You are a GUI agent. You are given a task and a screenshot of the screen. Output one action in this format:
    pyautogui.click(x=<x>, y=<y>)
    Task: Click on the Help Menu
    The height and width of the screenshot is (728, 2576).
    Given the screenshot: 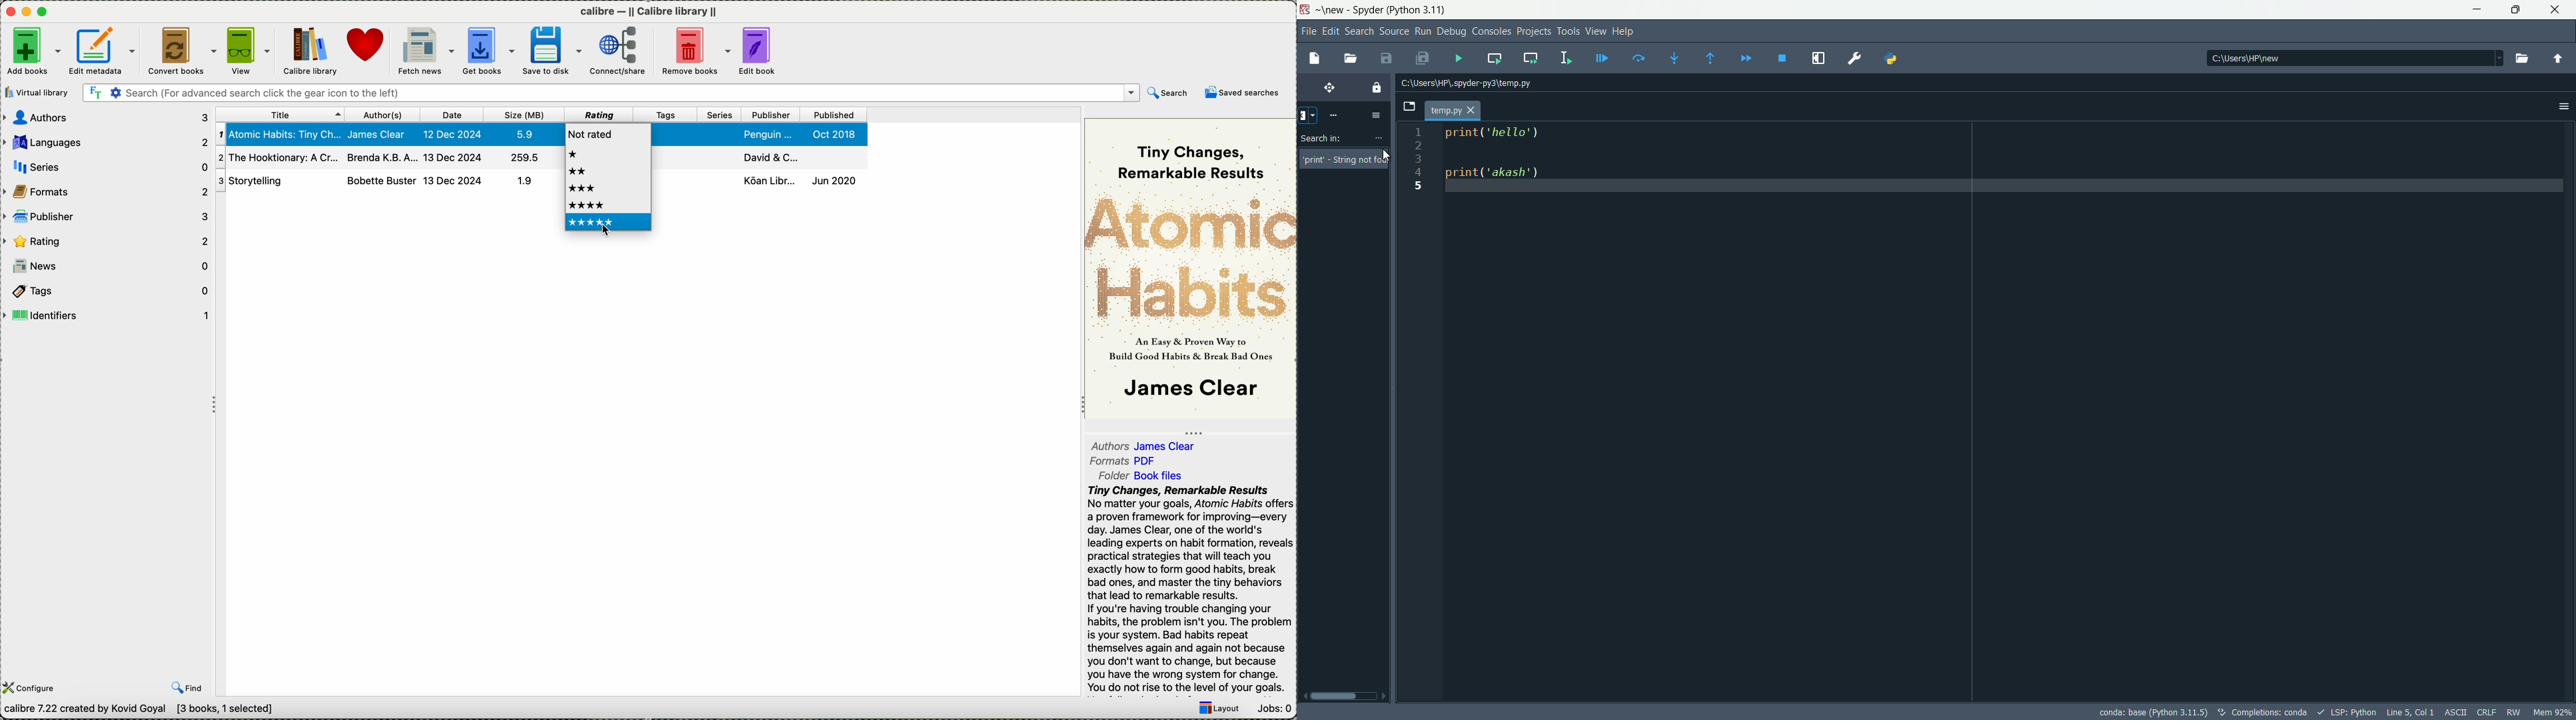 What is the action you would take?
    pyautogui.click(x=1623, y=31)
    